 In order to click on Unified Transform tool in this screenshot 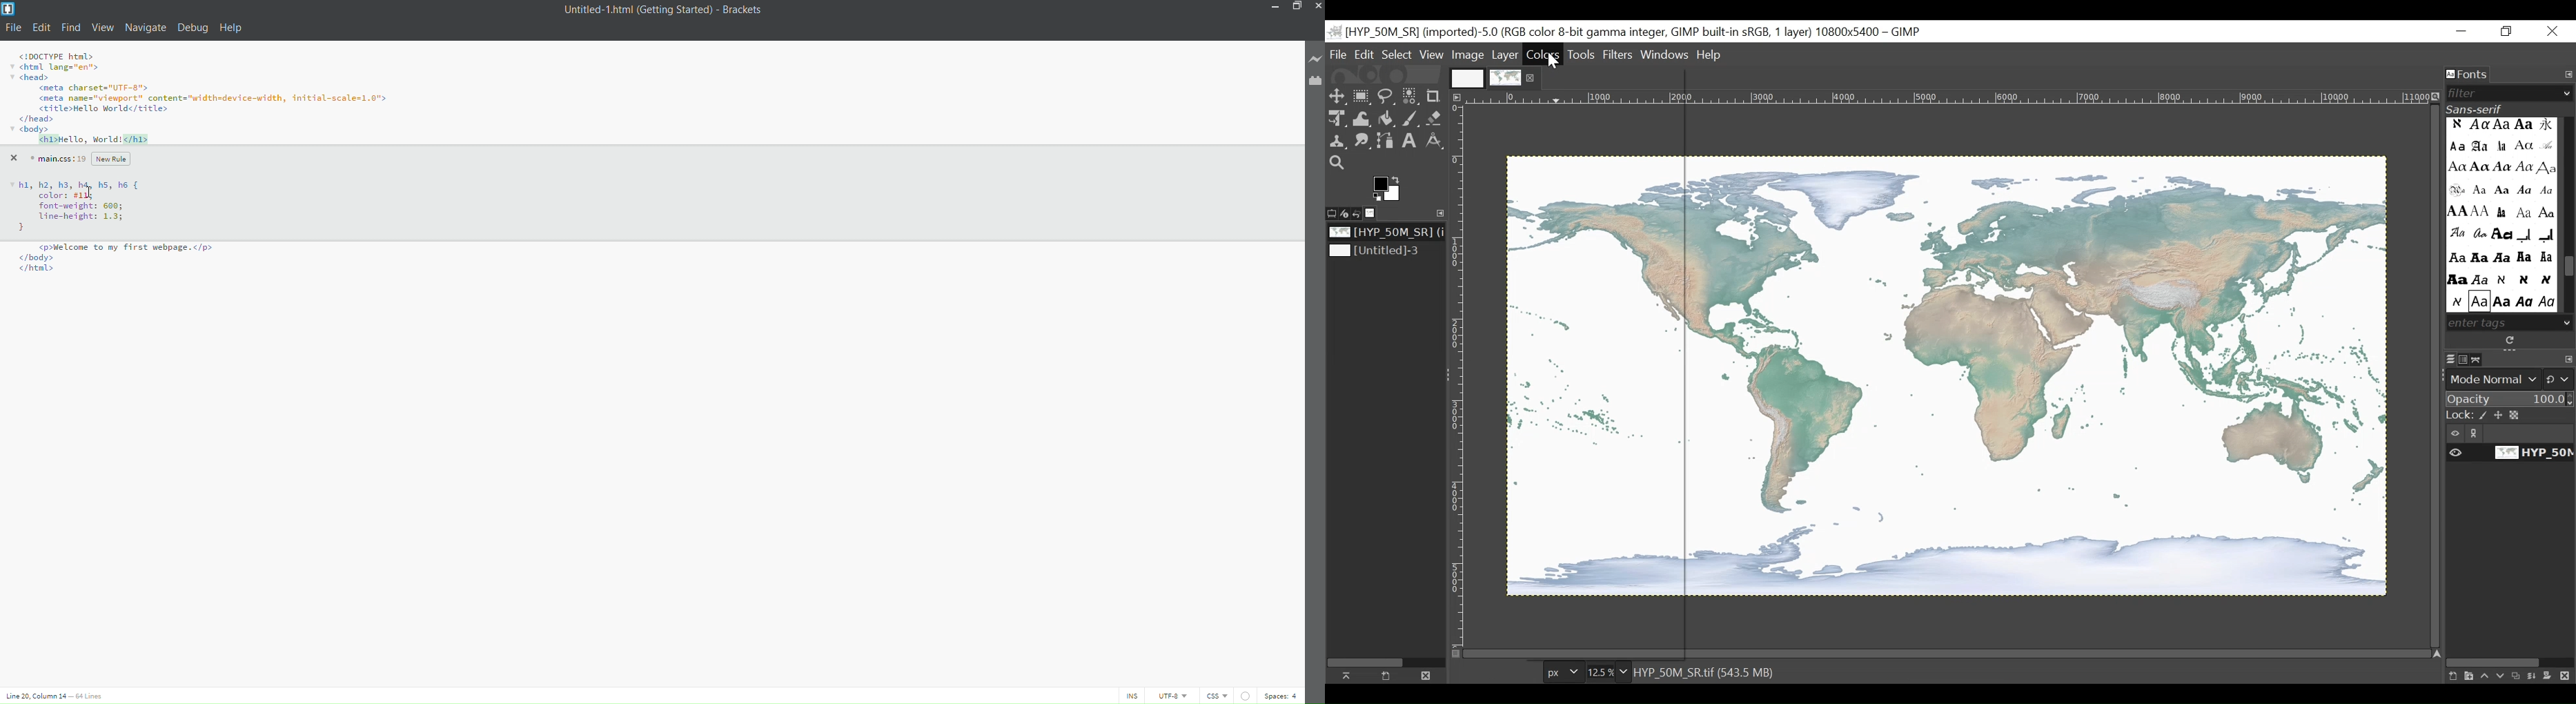, I will do `click(1335, 118)`.